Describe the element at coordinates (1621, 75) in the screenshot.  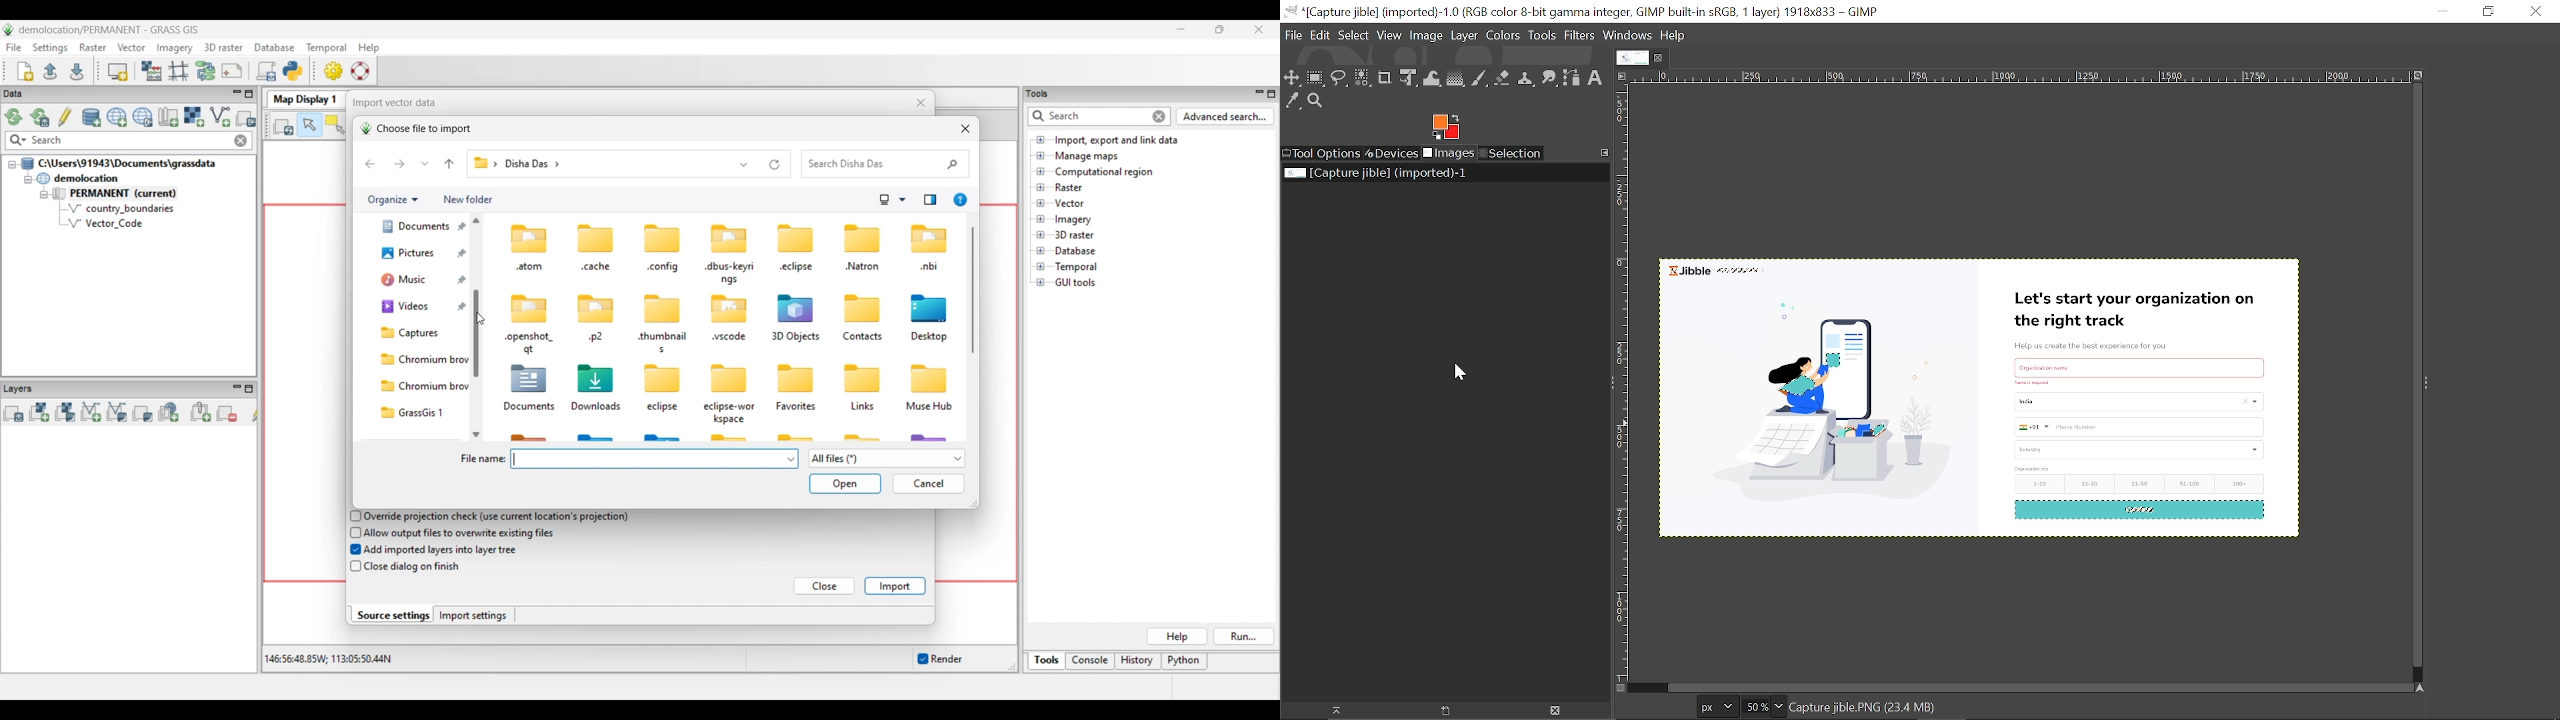
I see `Access this image menu` at that location.